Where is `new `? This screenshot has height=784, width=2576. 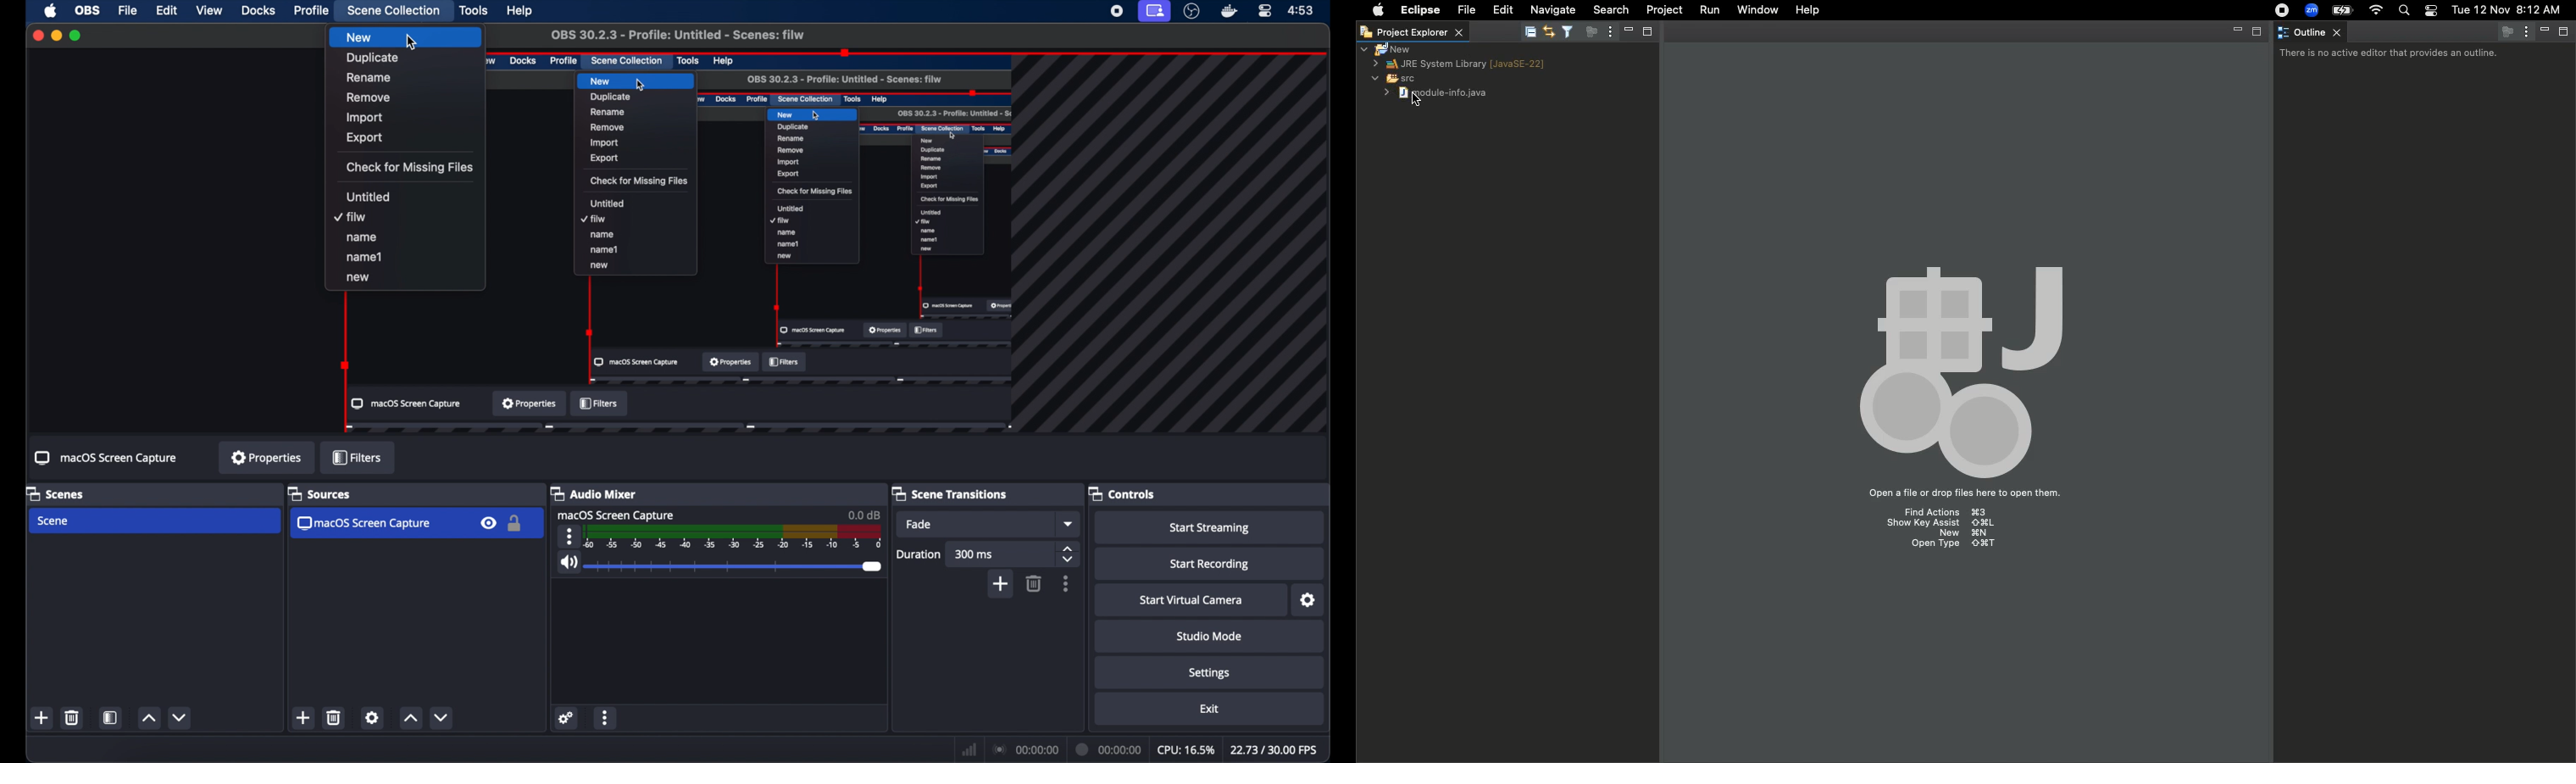 new  is located at coordinates (40, 718).